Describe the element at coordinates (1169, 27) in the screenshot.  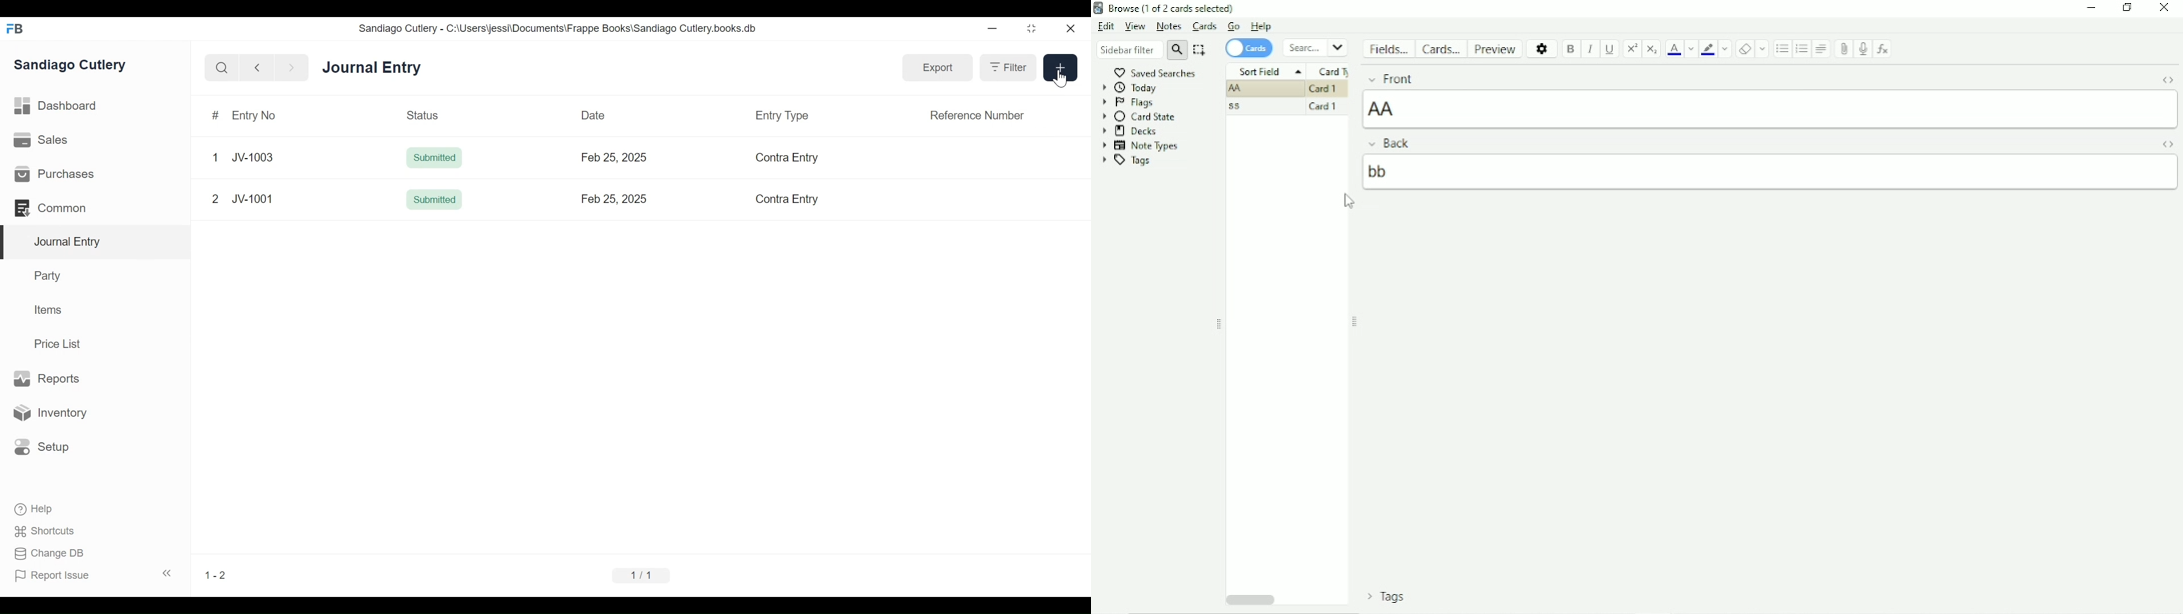
I see `Notes` at that location.